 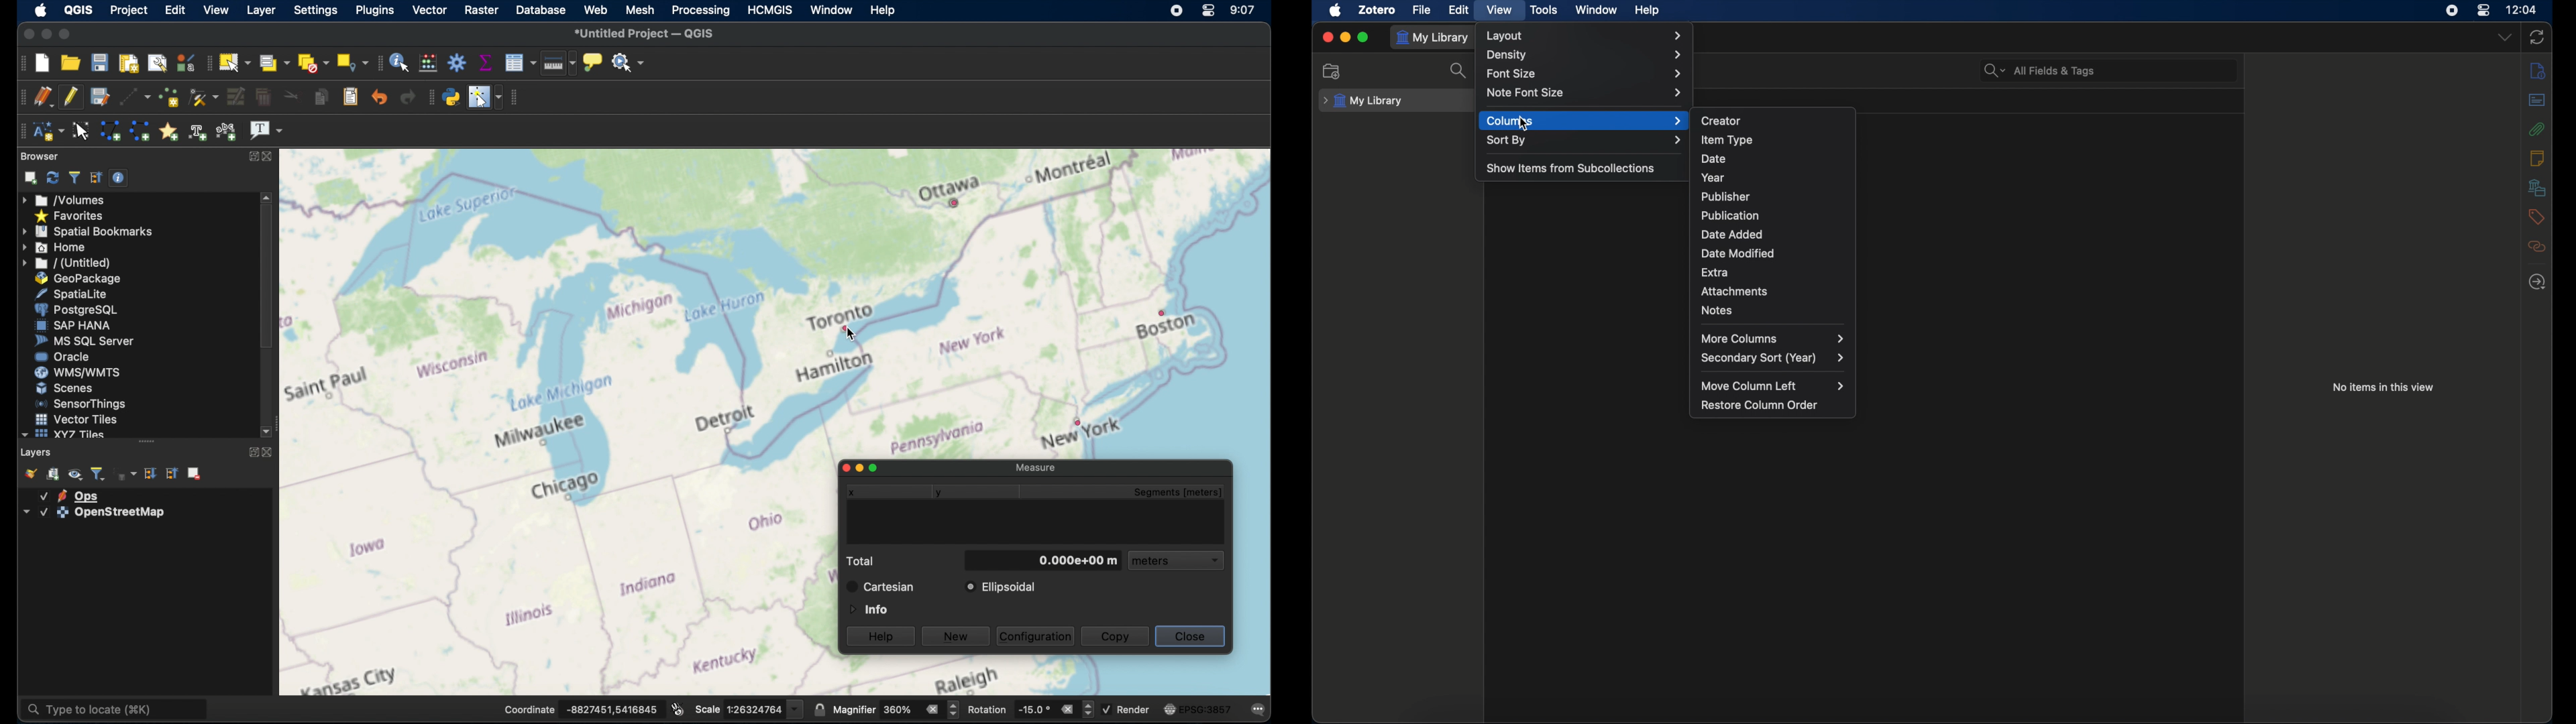 What do you see at coordinates (41, 156) in the screenshot?
I see `browser` at bounding box center [41, 156].